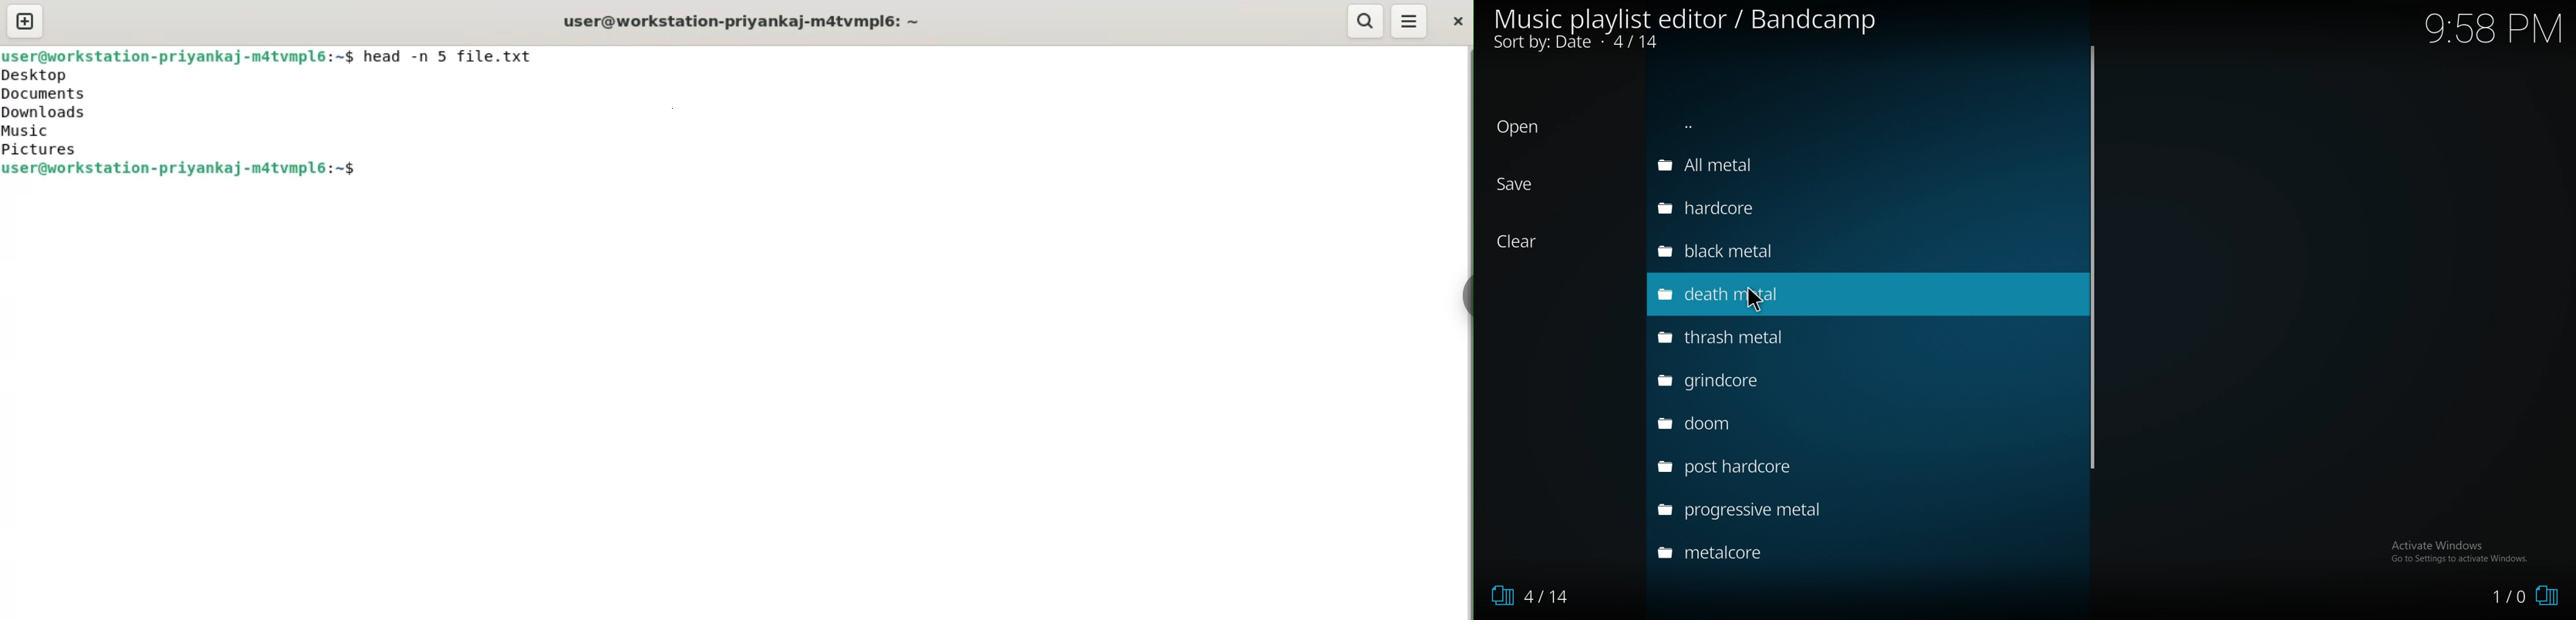 The image size is (2576, 644). I want to click on music genre, so click(1760, 295).